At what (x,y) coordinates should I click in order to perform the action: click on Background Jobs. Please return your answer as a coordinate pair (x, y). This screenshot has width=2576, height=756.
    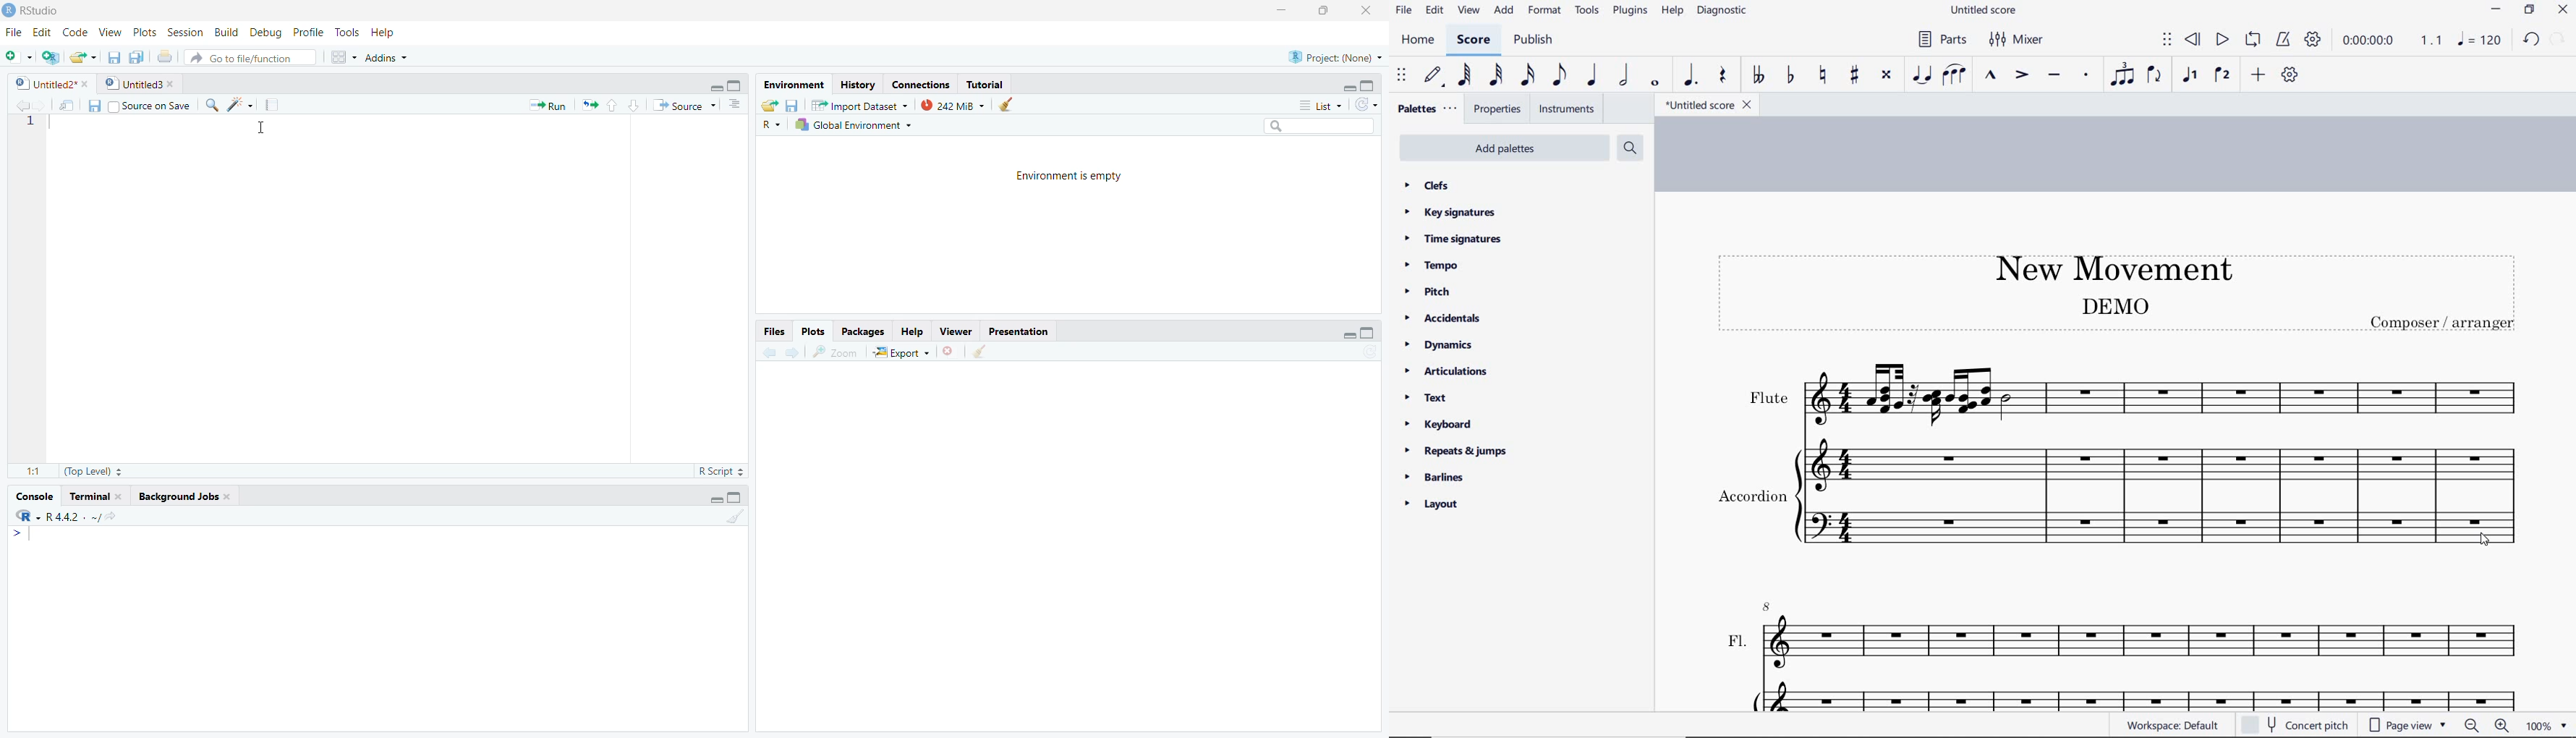
    Looking at the image, I should click on (184, 496).